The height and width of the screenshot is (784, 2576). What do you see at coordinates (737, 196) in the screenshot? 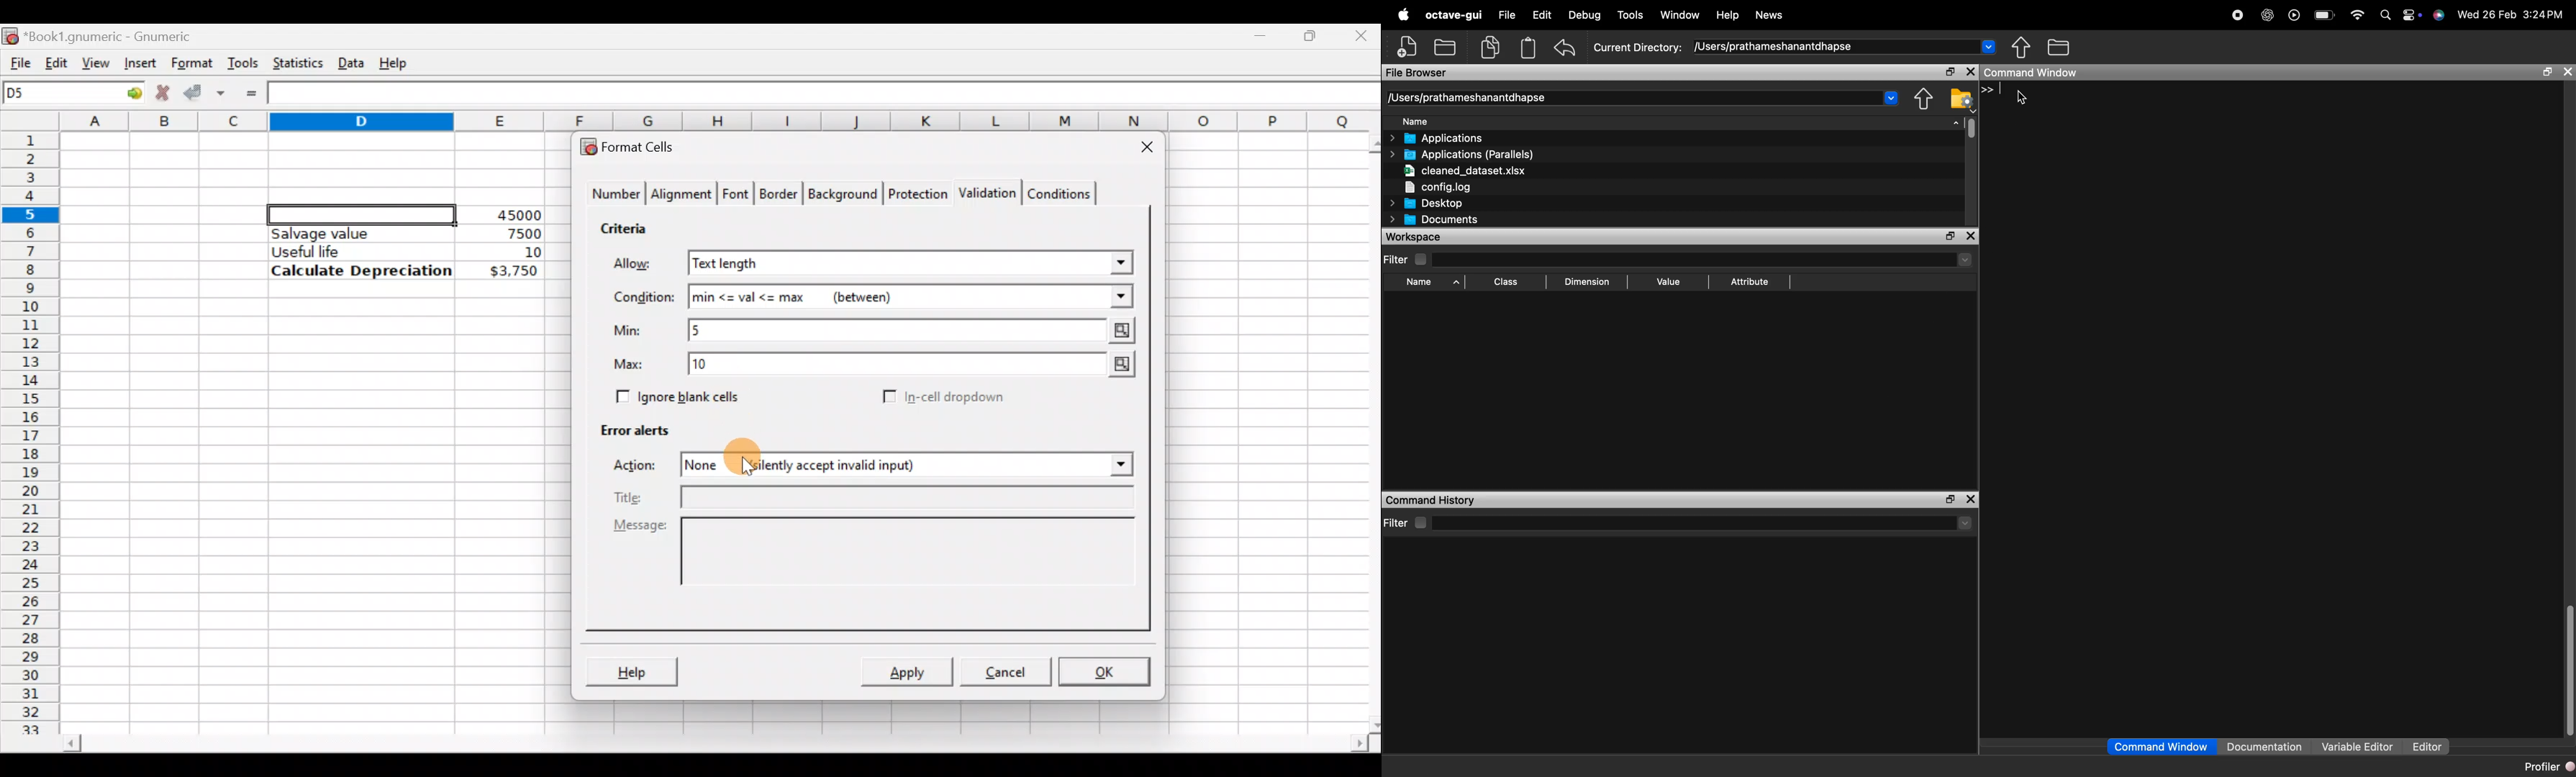
I see `Font` at bounding box center [737, 196].